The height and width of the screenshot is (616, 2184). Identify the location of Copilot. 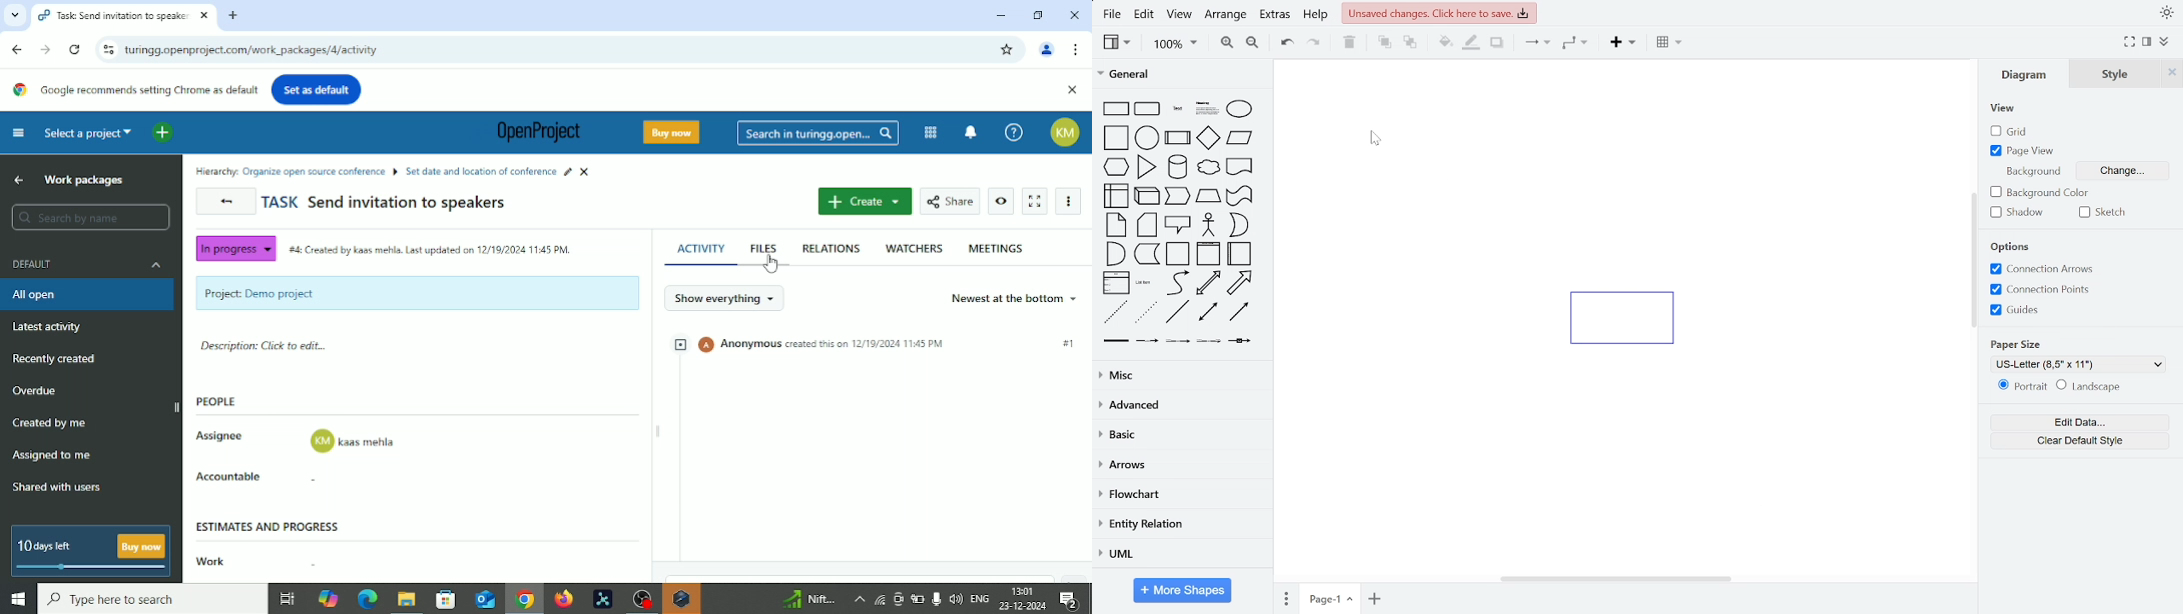
(330, 597).